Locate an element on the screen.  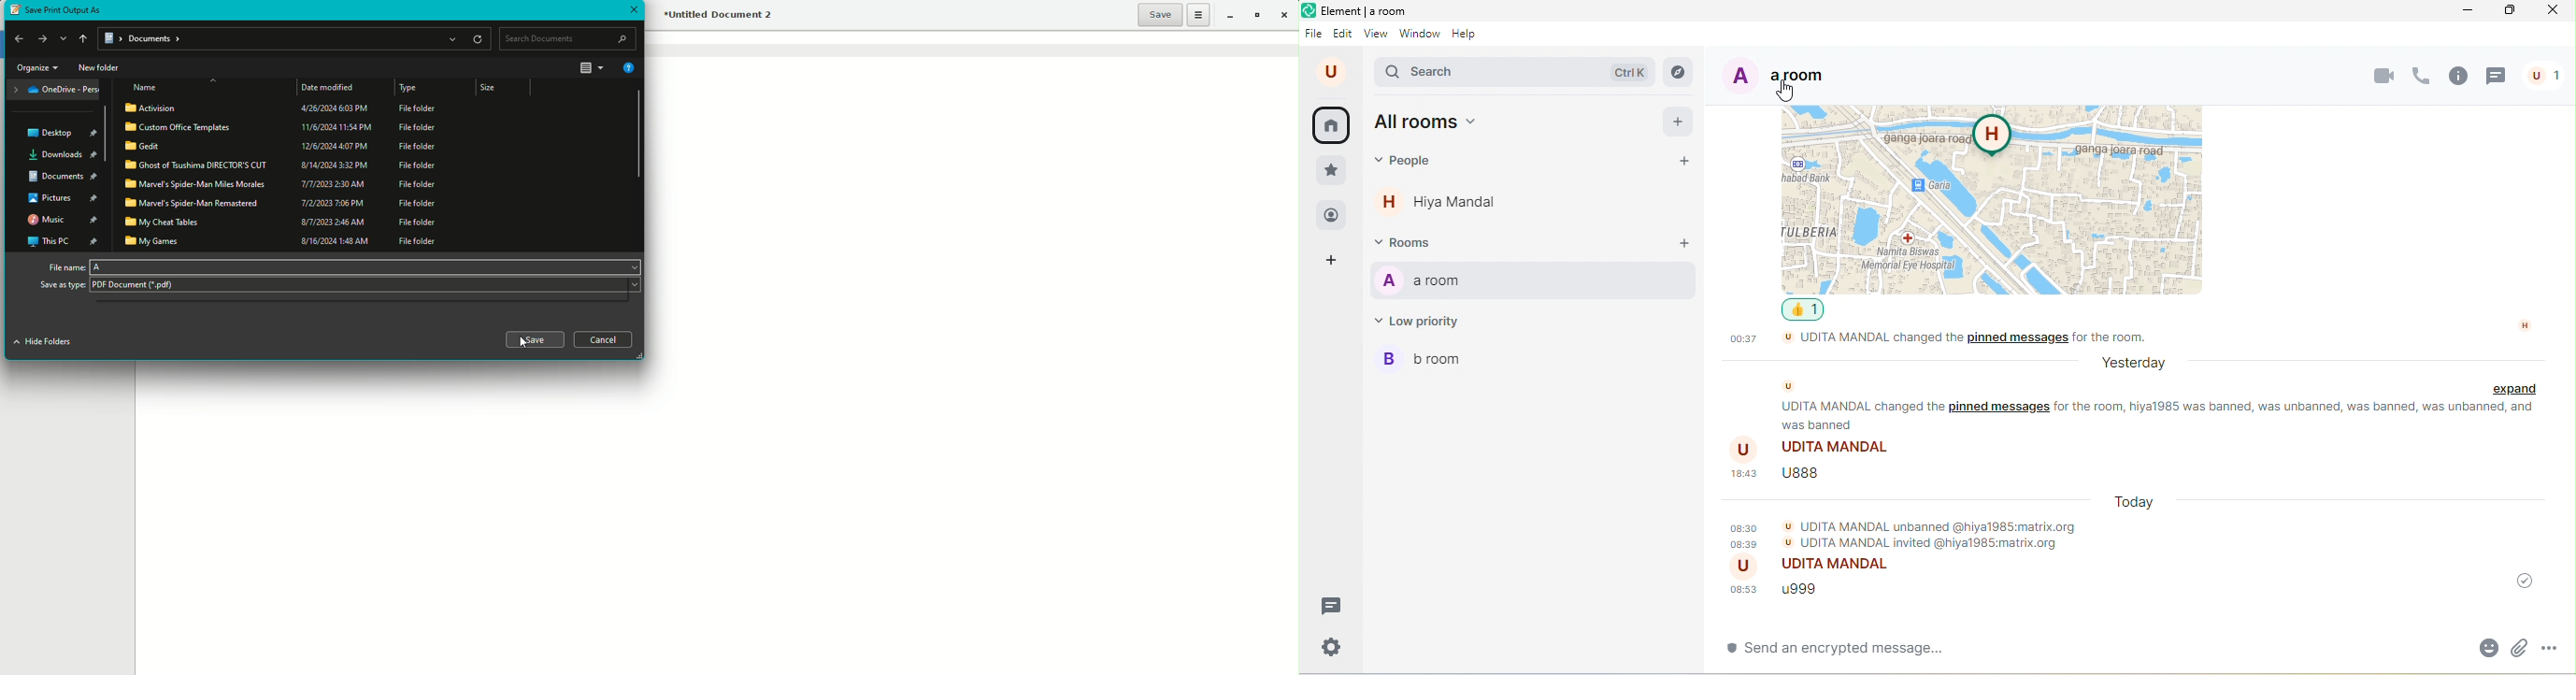
start chat is located at coordinates (1689, 163).